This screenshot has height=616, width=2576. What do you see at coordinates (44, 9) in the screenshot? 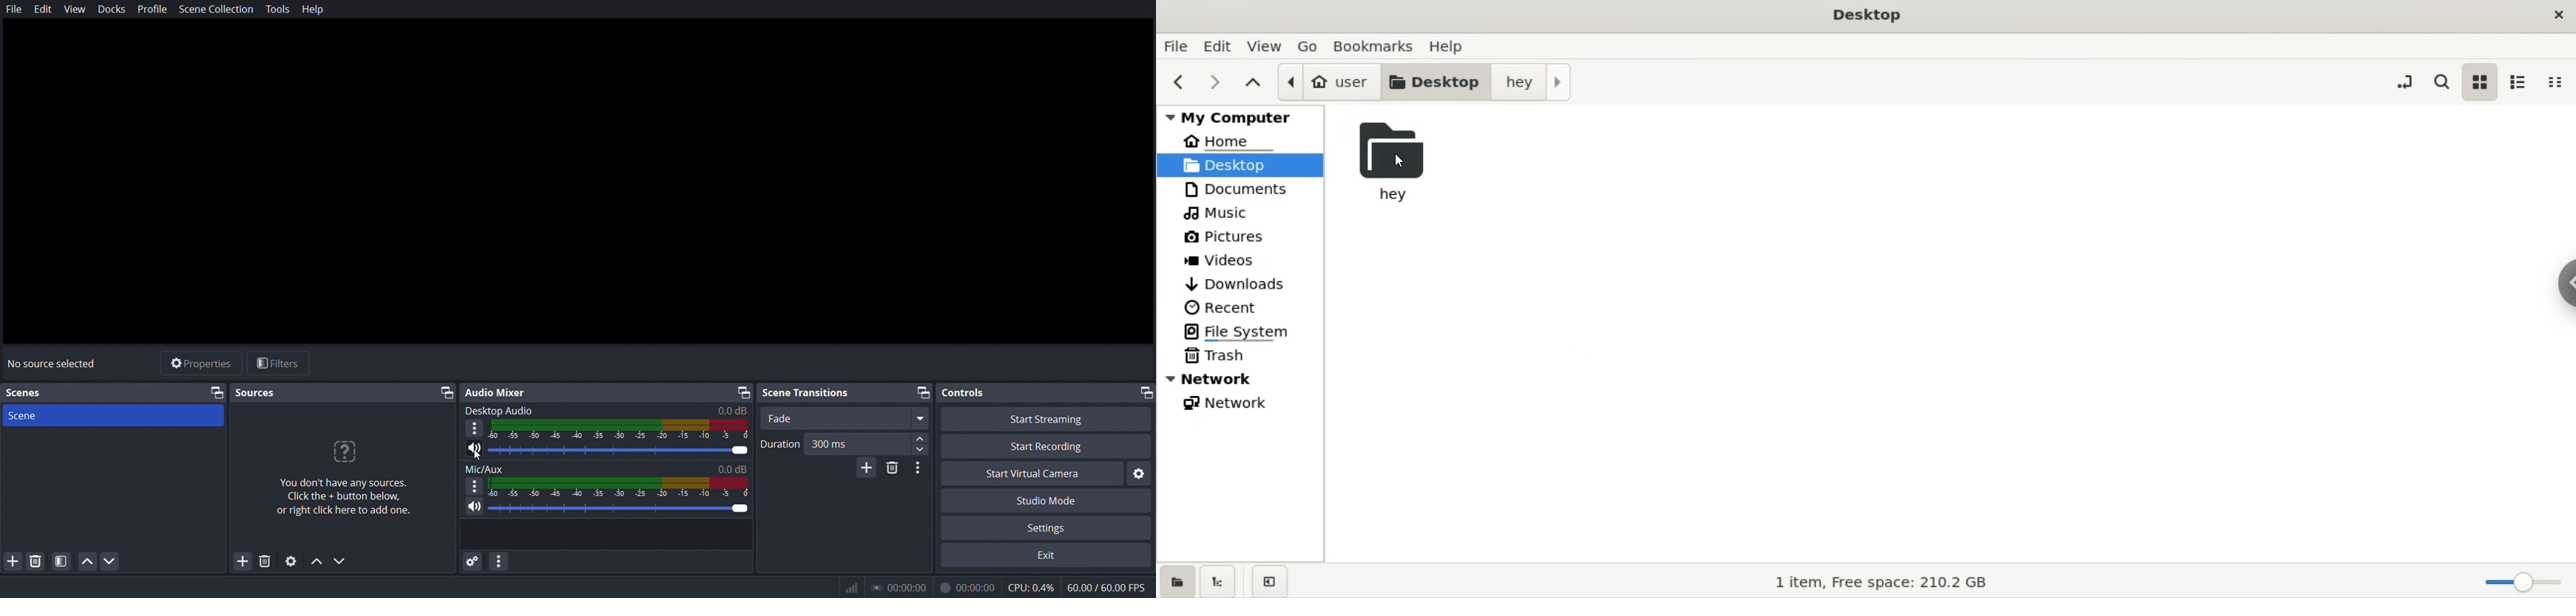
I see `edit` at bounding box center [44, 9].